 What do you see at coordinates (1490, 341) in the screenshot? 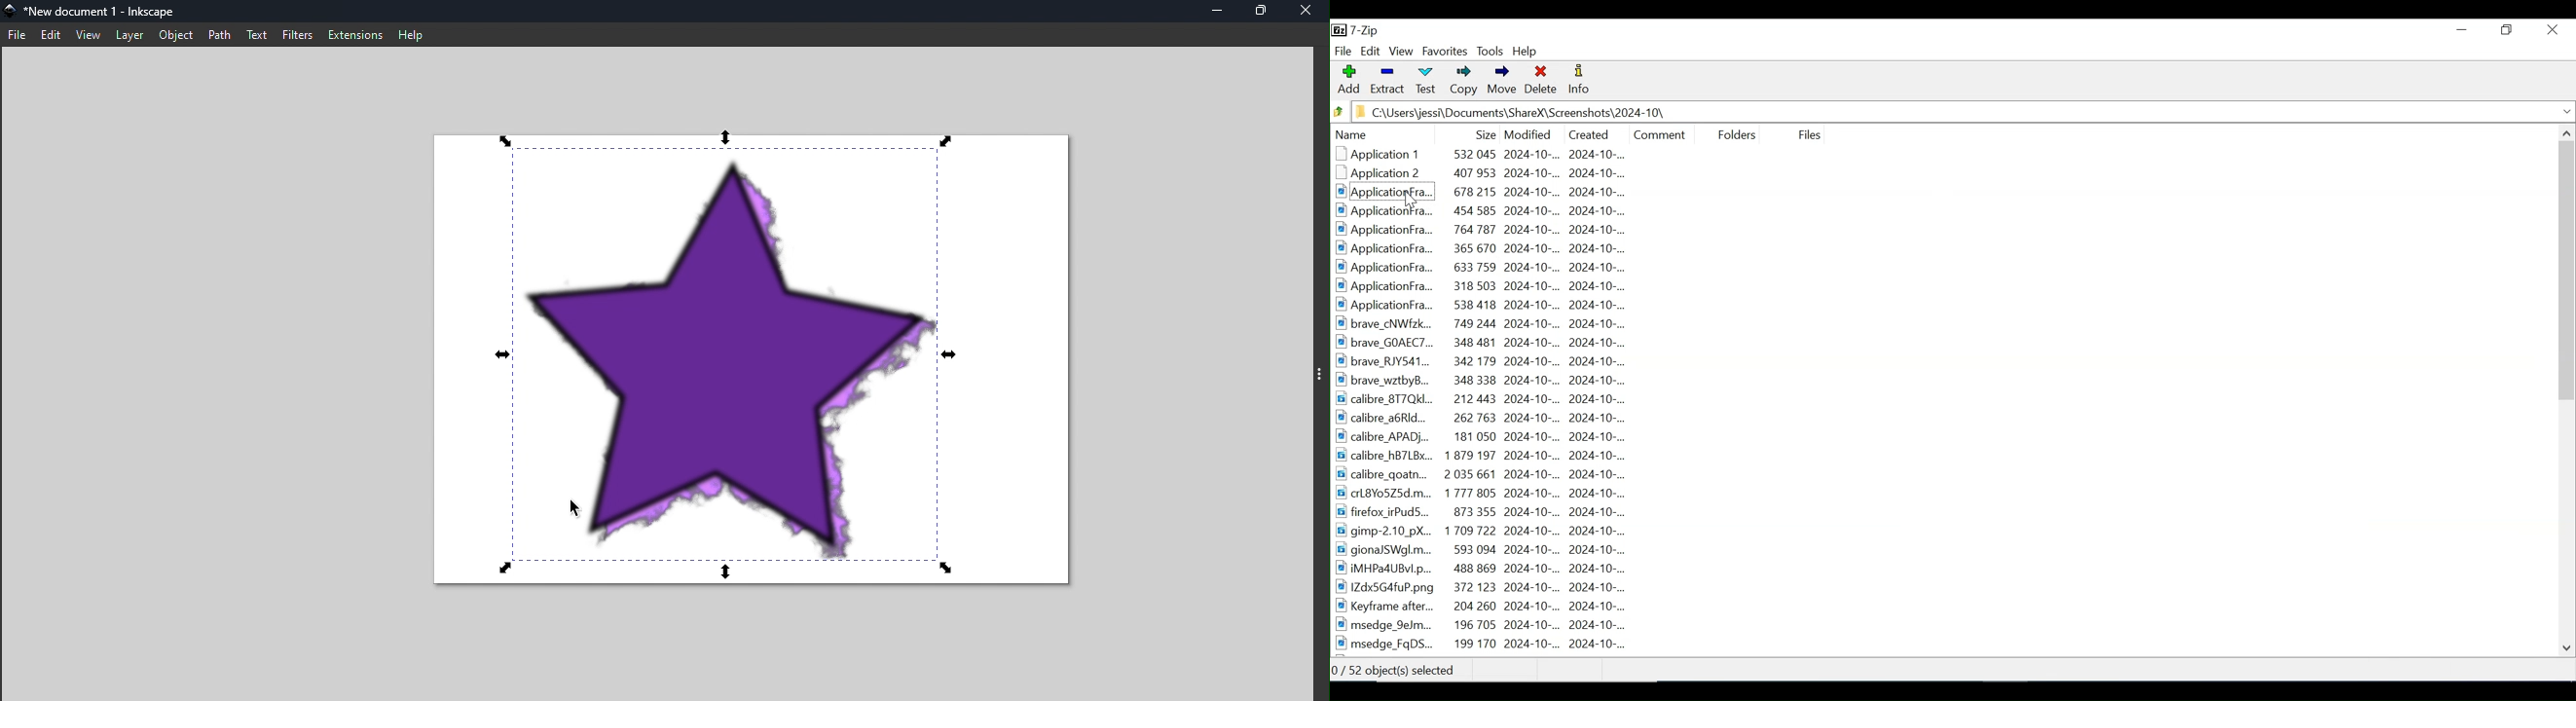
I see ` brave GOAEC7... 348 481 2024-10-.. 2024-10-...` at bounding box center [1490, 341].